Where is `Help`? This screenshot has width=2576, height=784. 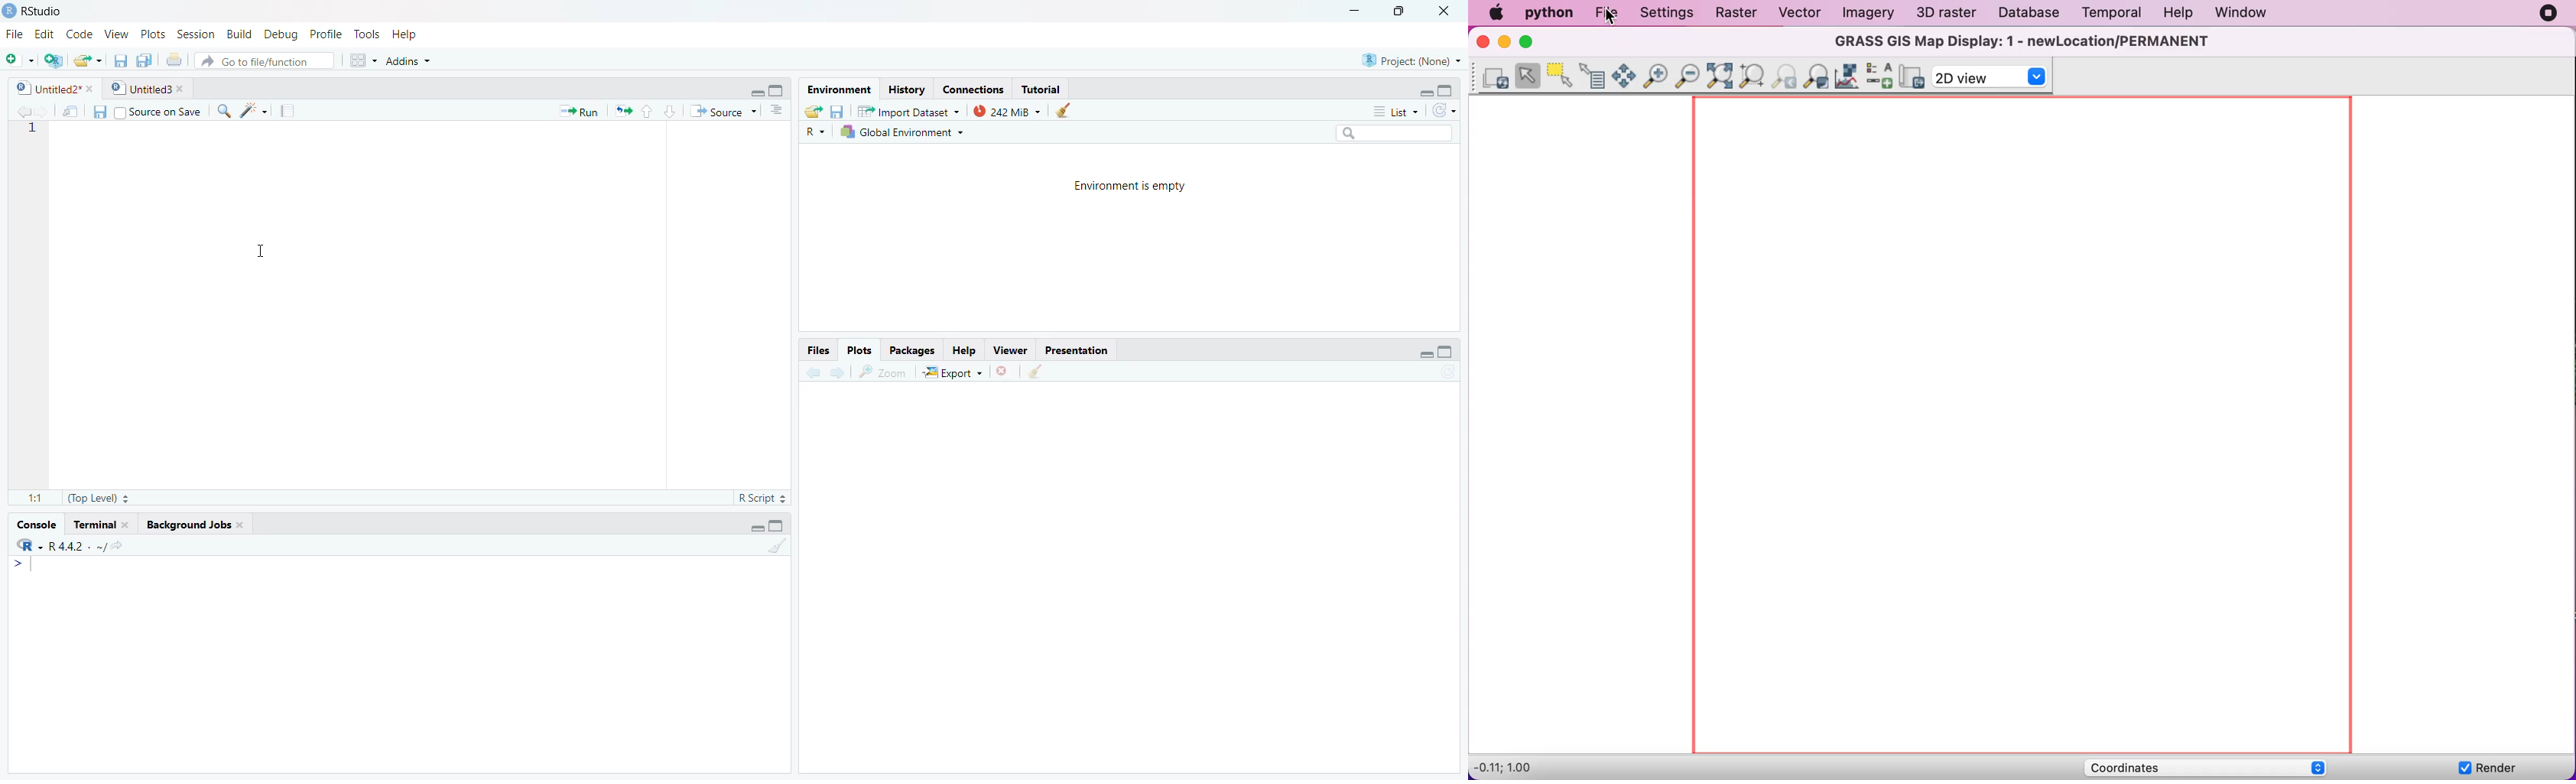 Help is located at coordinates (963, 349).